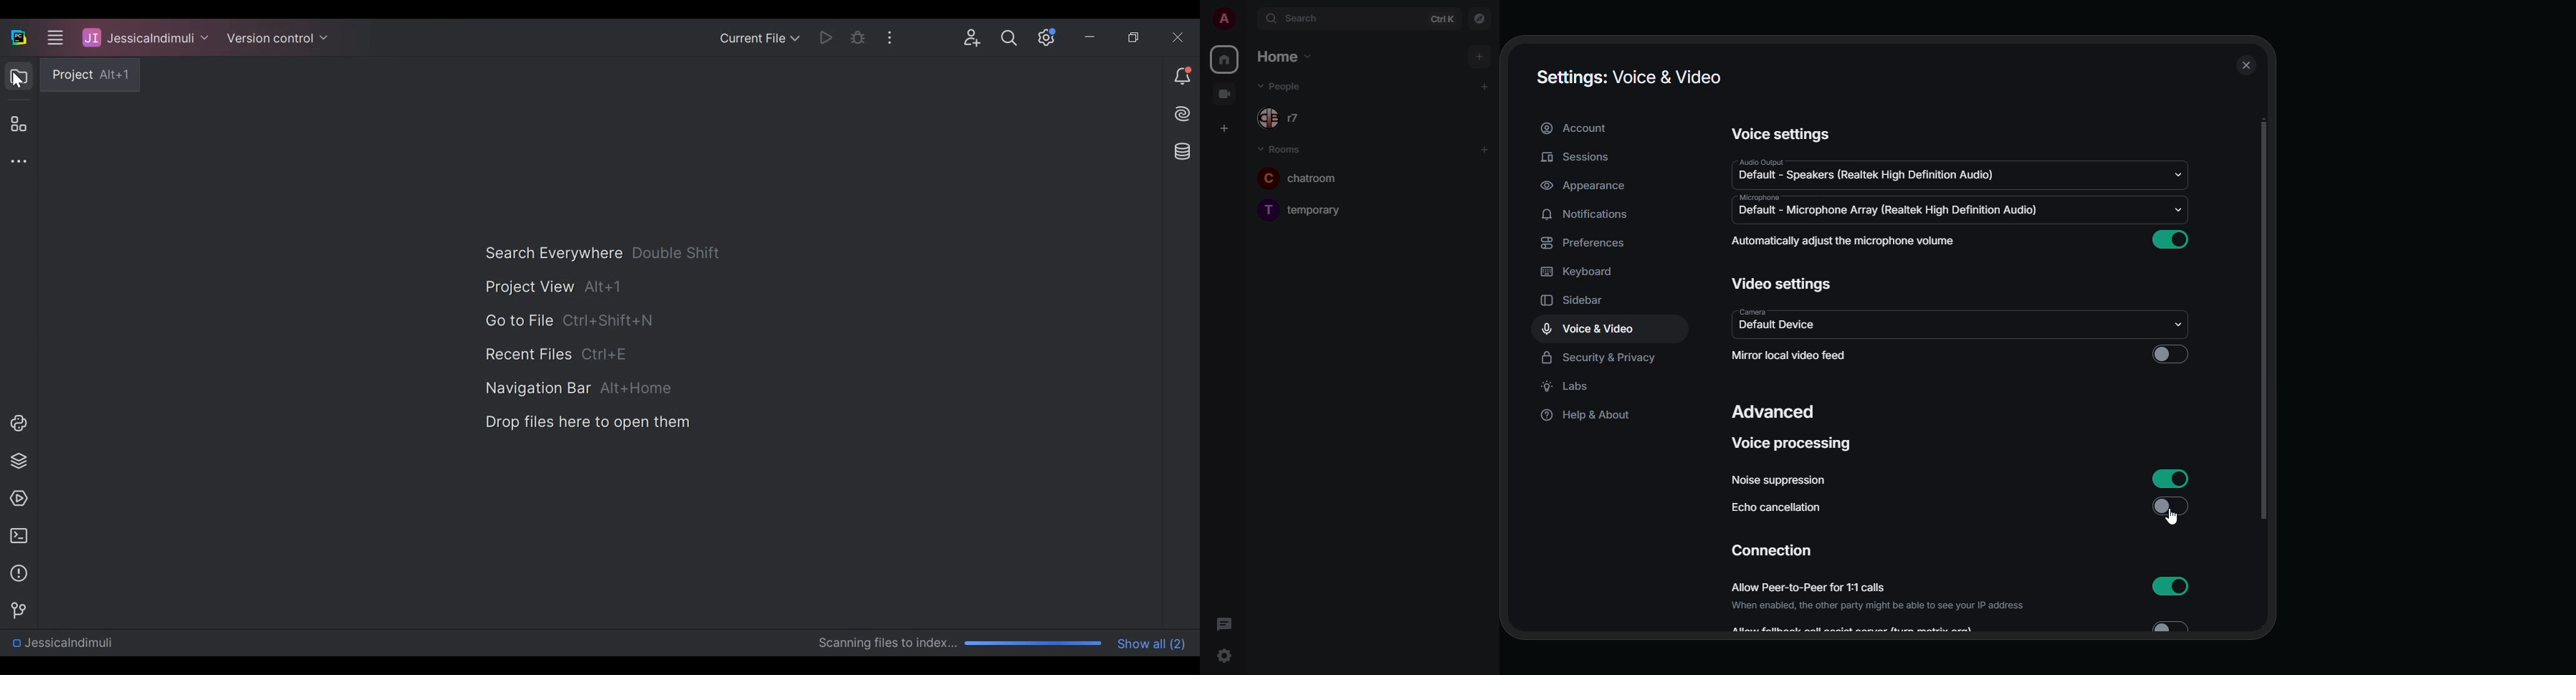 This screenshot has height=700, width=2576. What do you see at coordinates (600, 251) in the screenshot?
I see `Search Everywhere` at bounding box center [600, 251].